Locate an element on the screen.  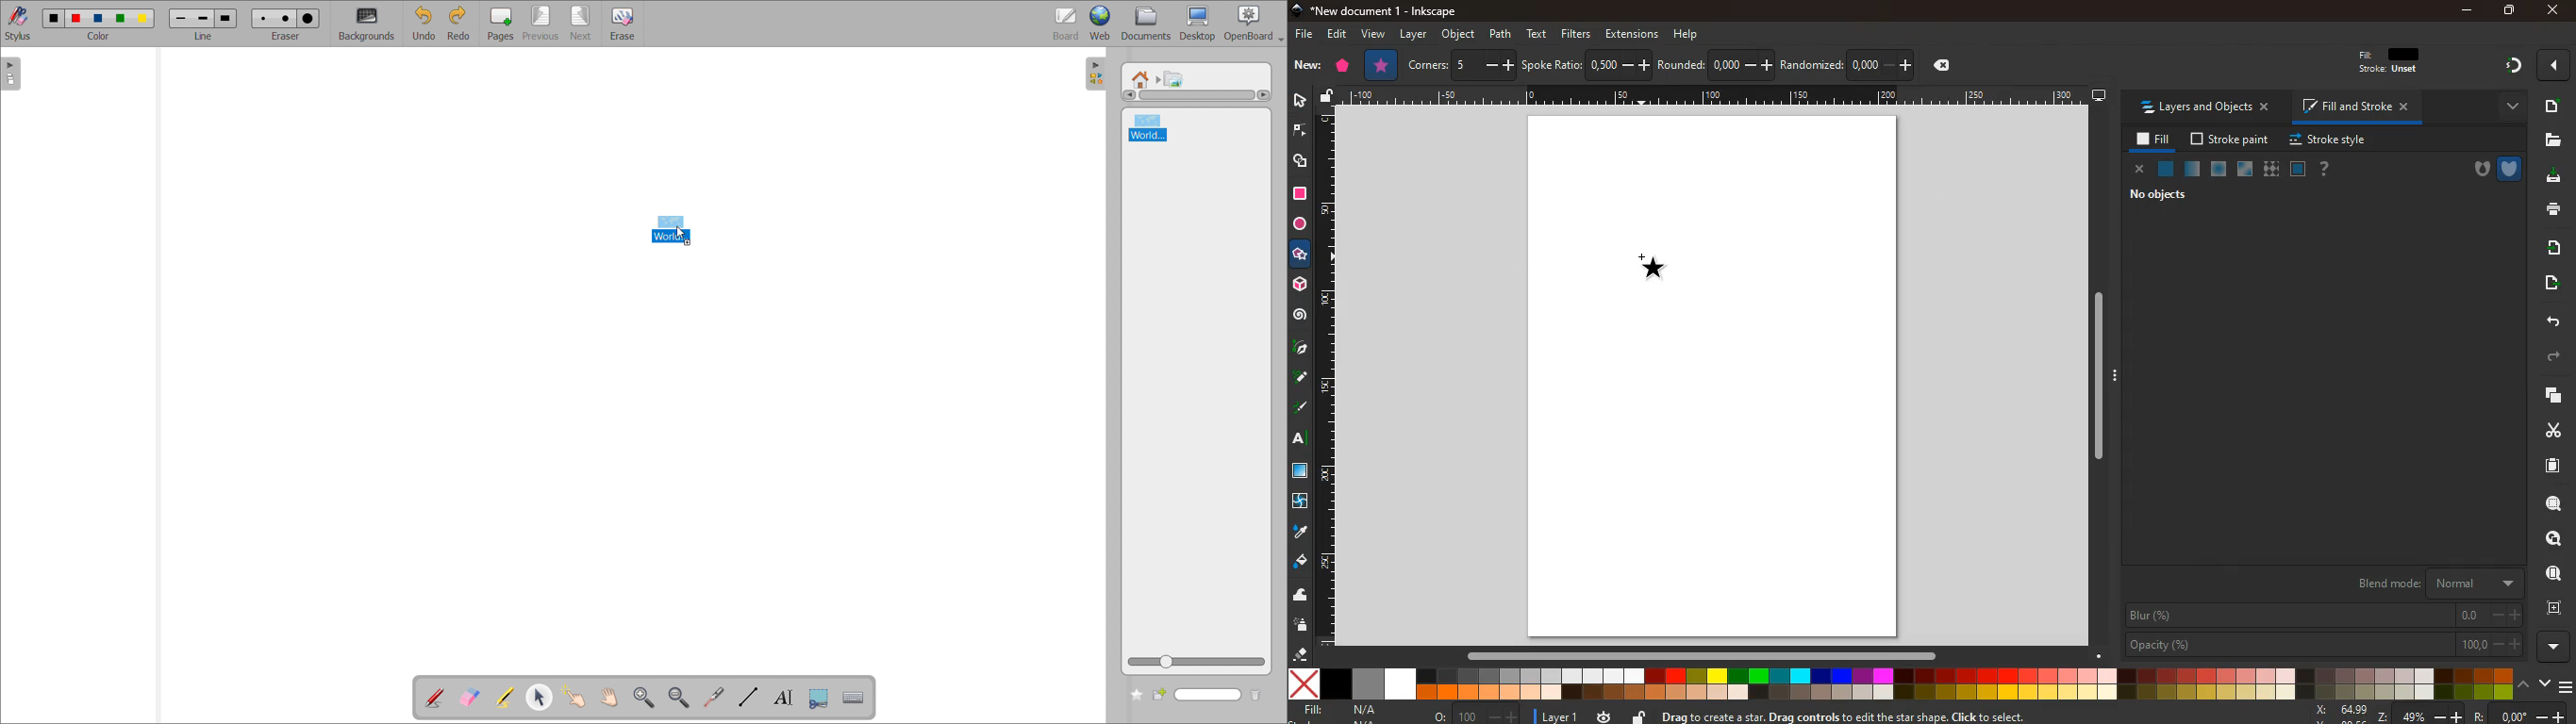
stroke paint is located at coordinates (2231, 138).